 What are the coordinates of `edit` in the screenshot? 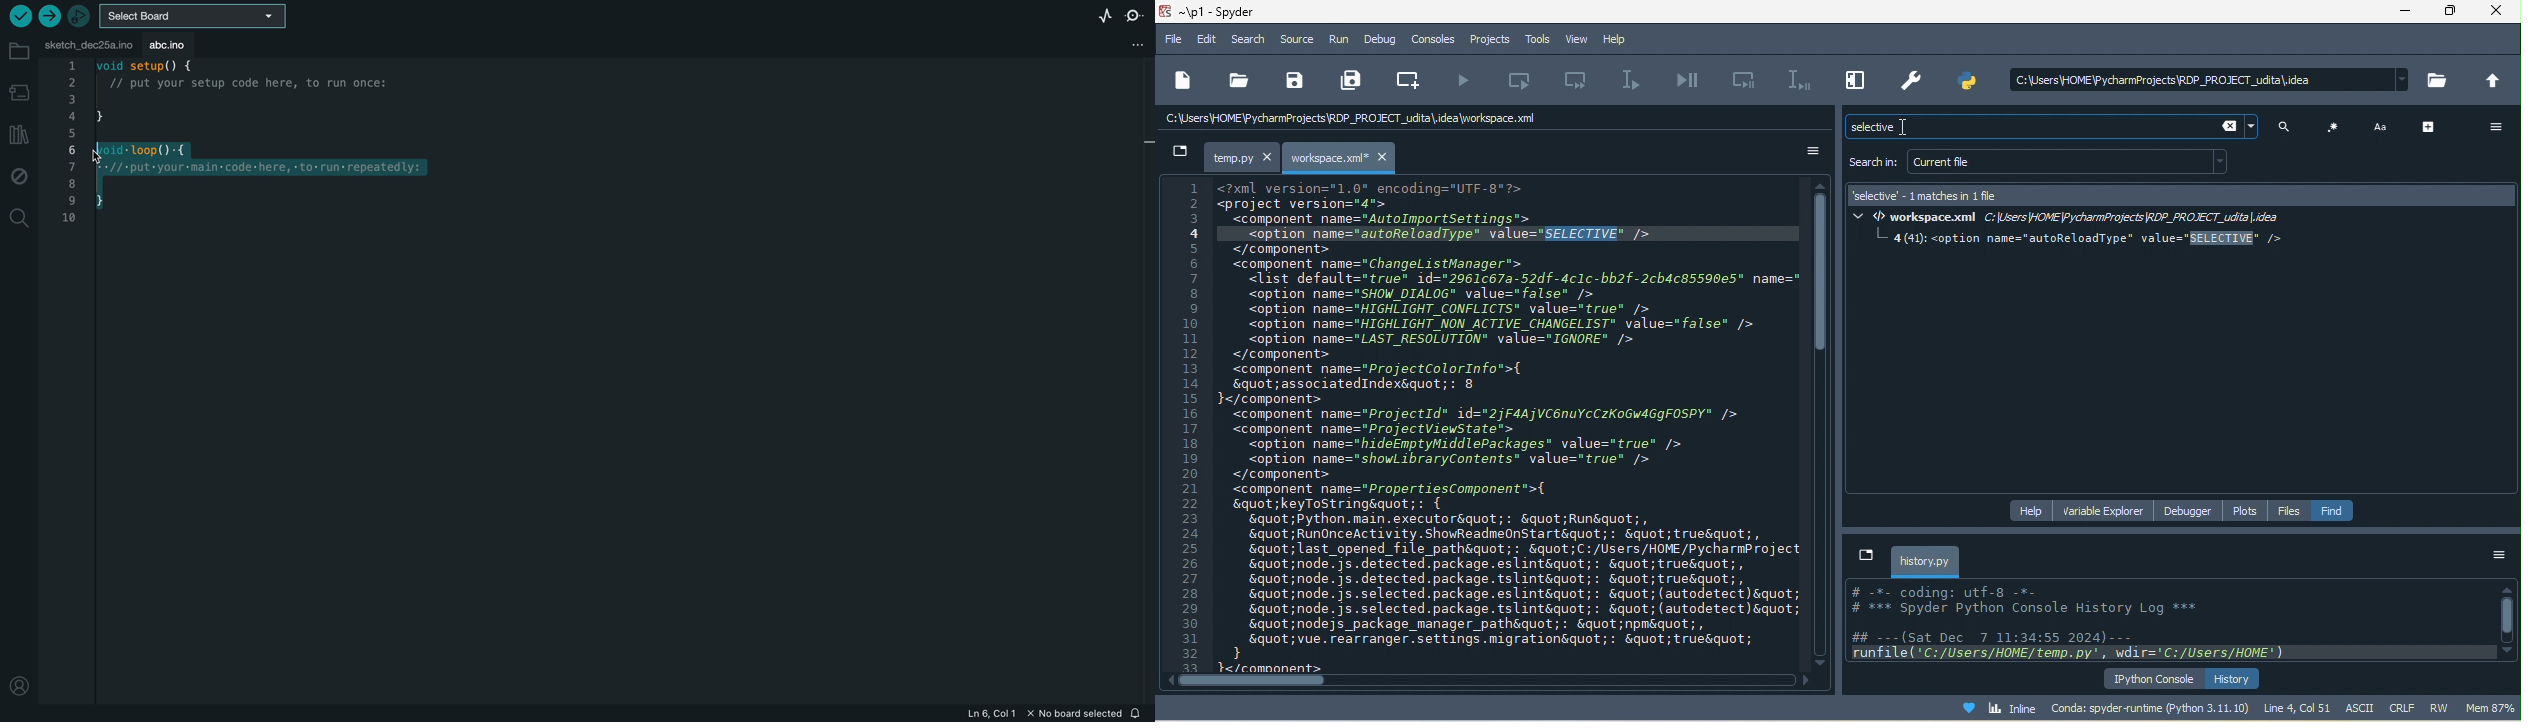 It's located at (1208, 39).